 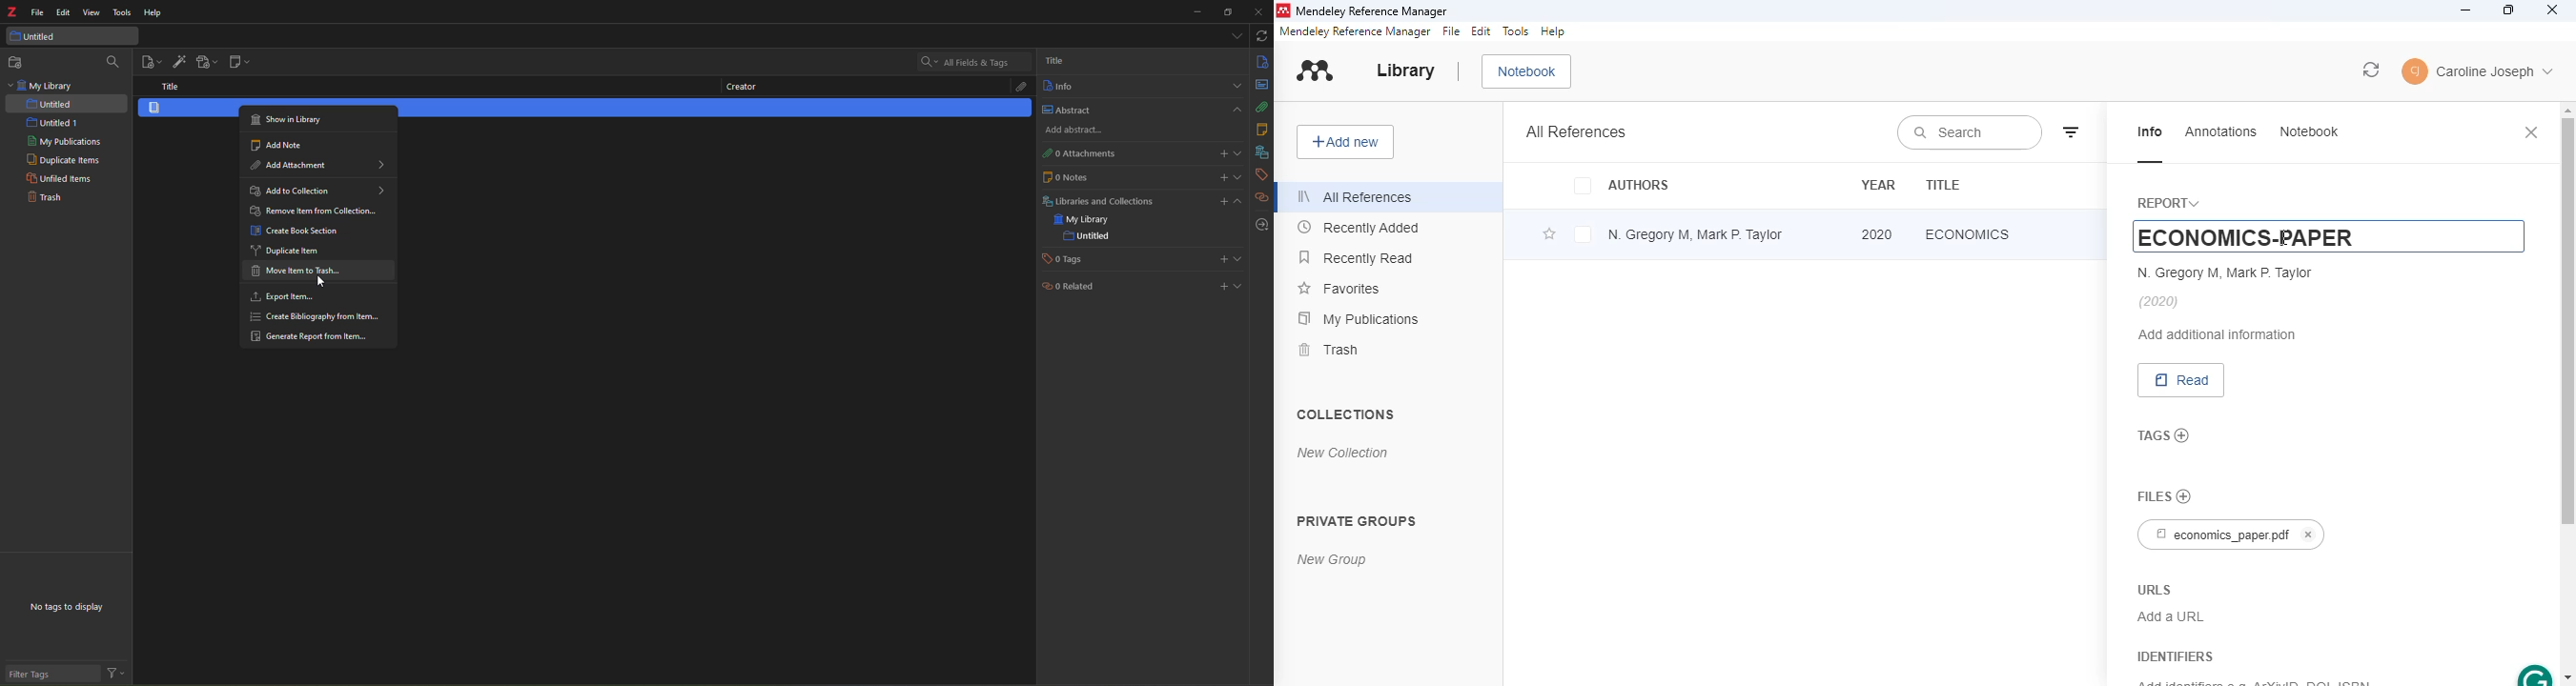 What do you see at coordinates (317, 190) in the screenshot?
I see `add to collection` at bounding box center [317, 190].